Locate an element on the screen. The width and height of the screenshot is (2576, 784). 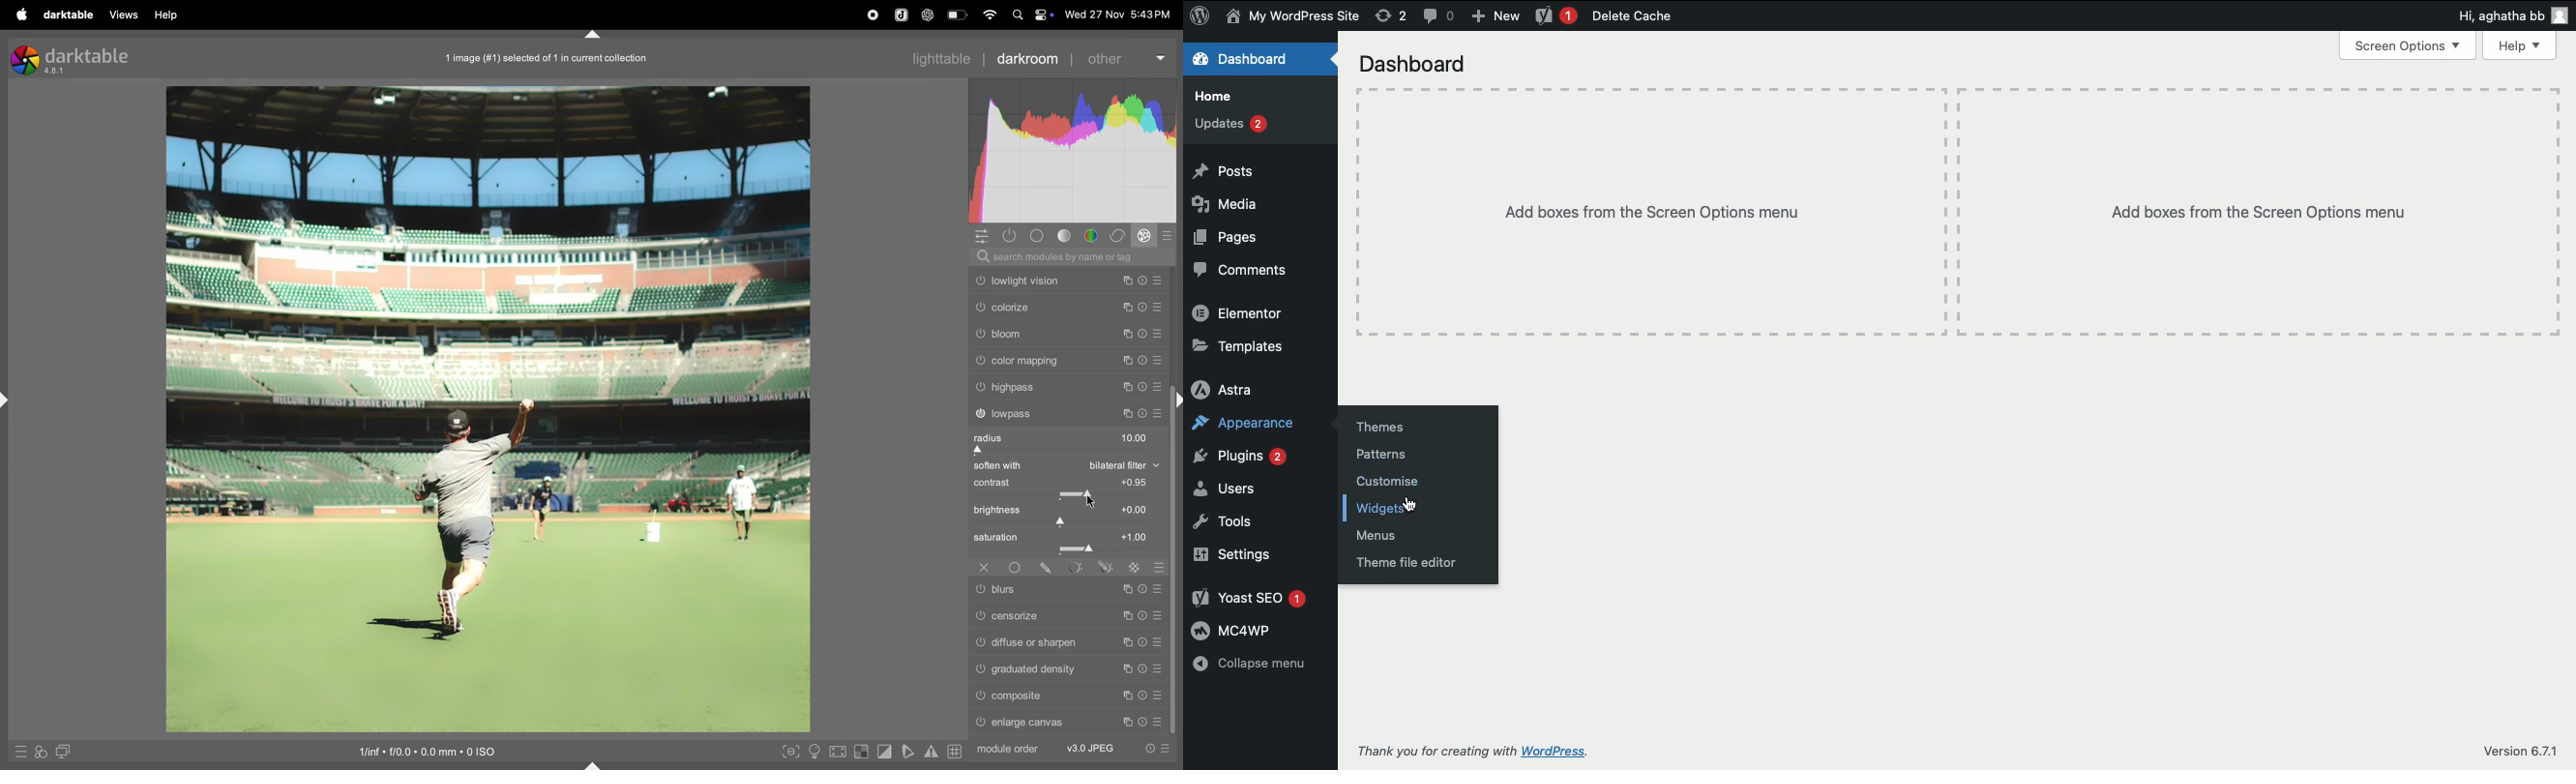
tone is located at coordinates (1068, 236).